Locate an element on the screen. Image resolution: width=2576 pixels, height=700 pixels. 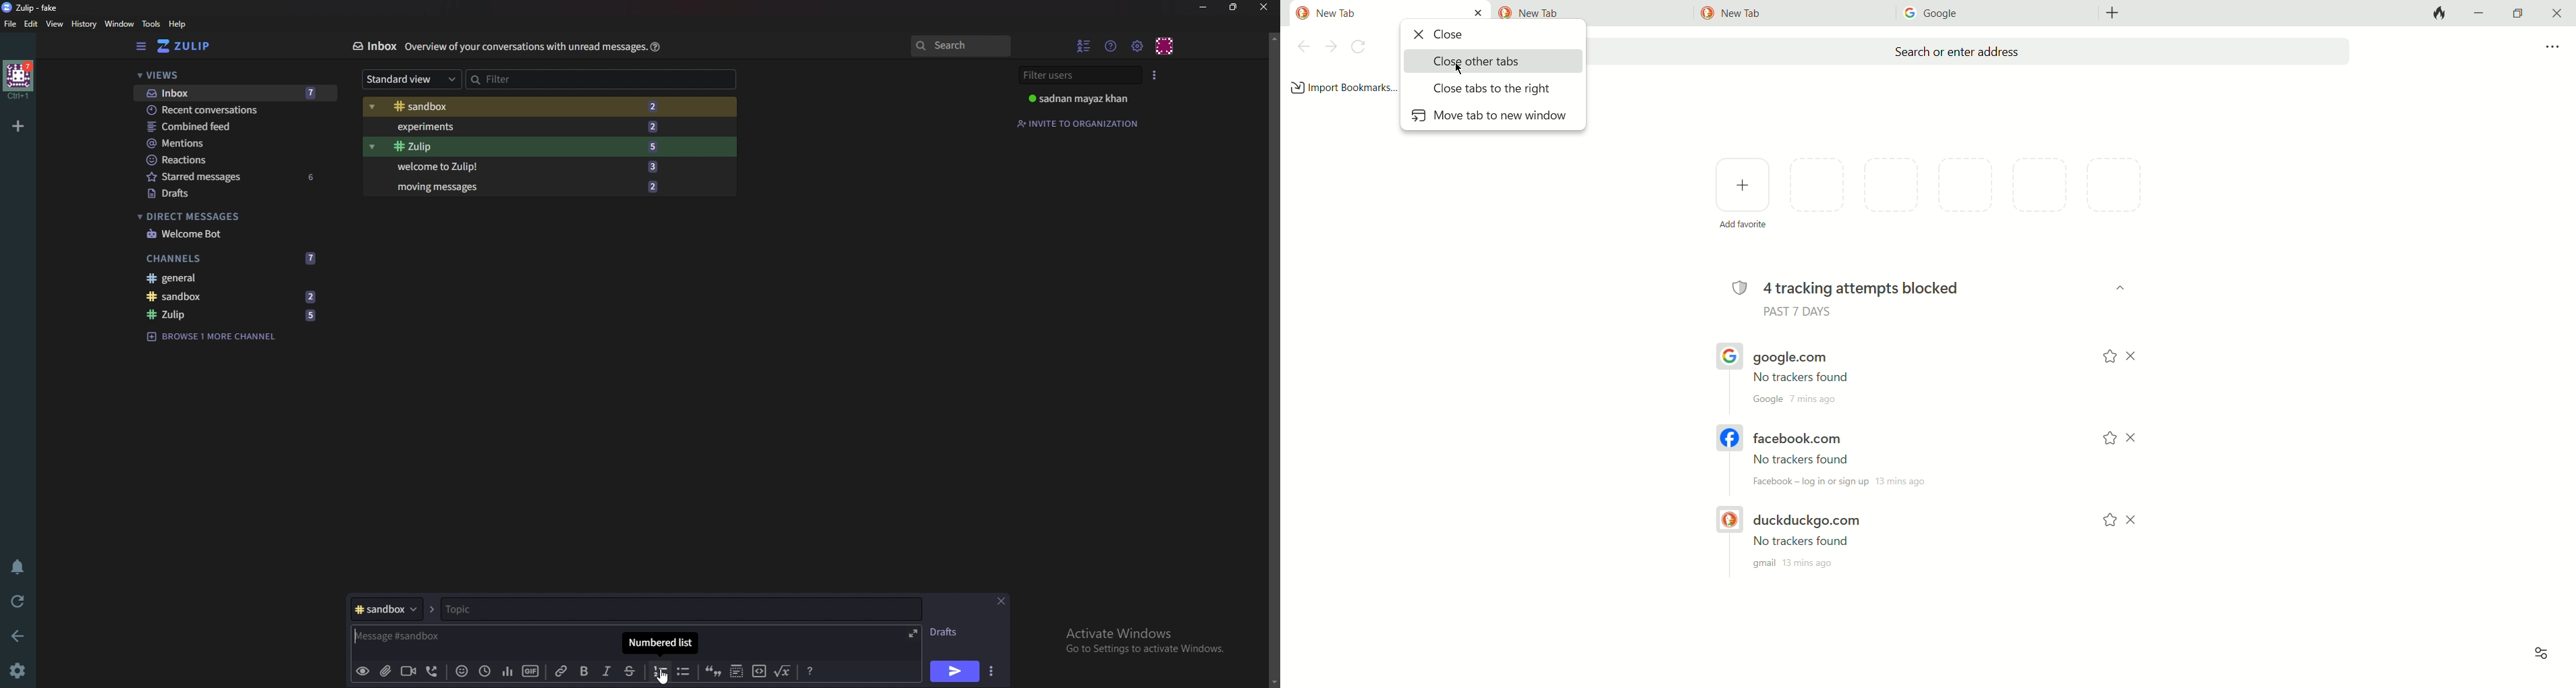
tab2 is located at coordinates (1595, 12).